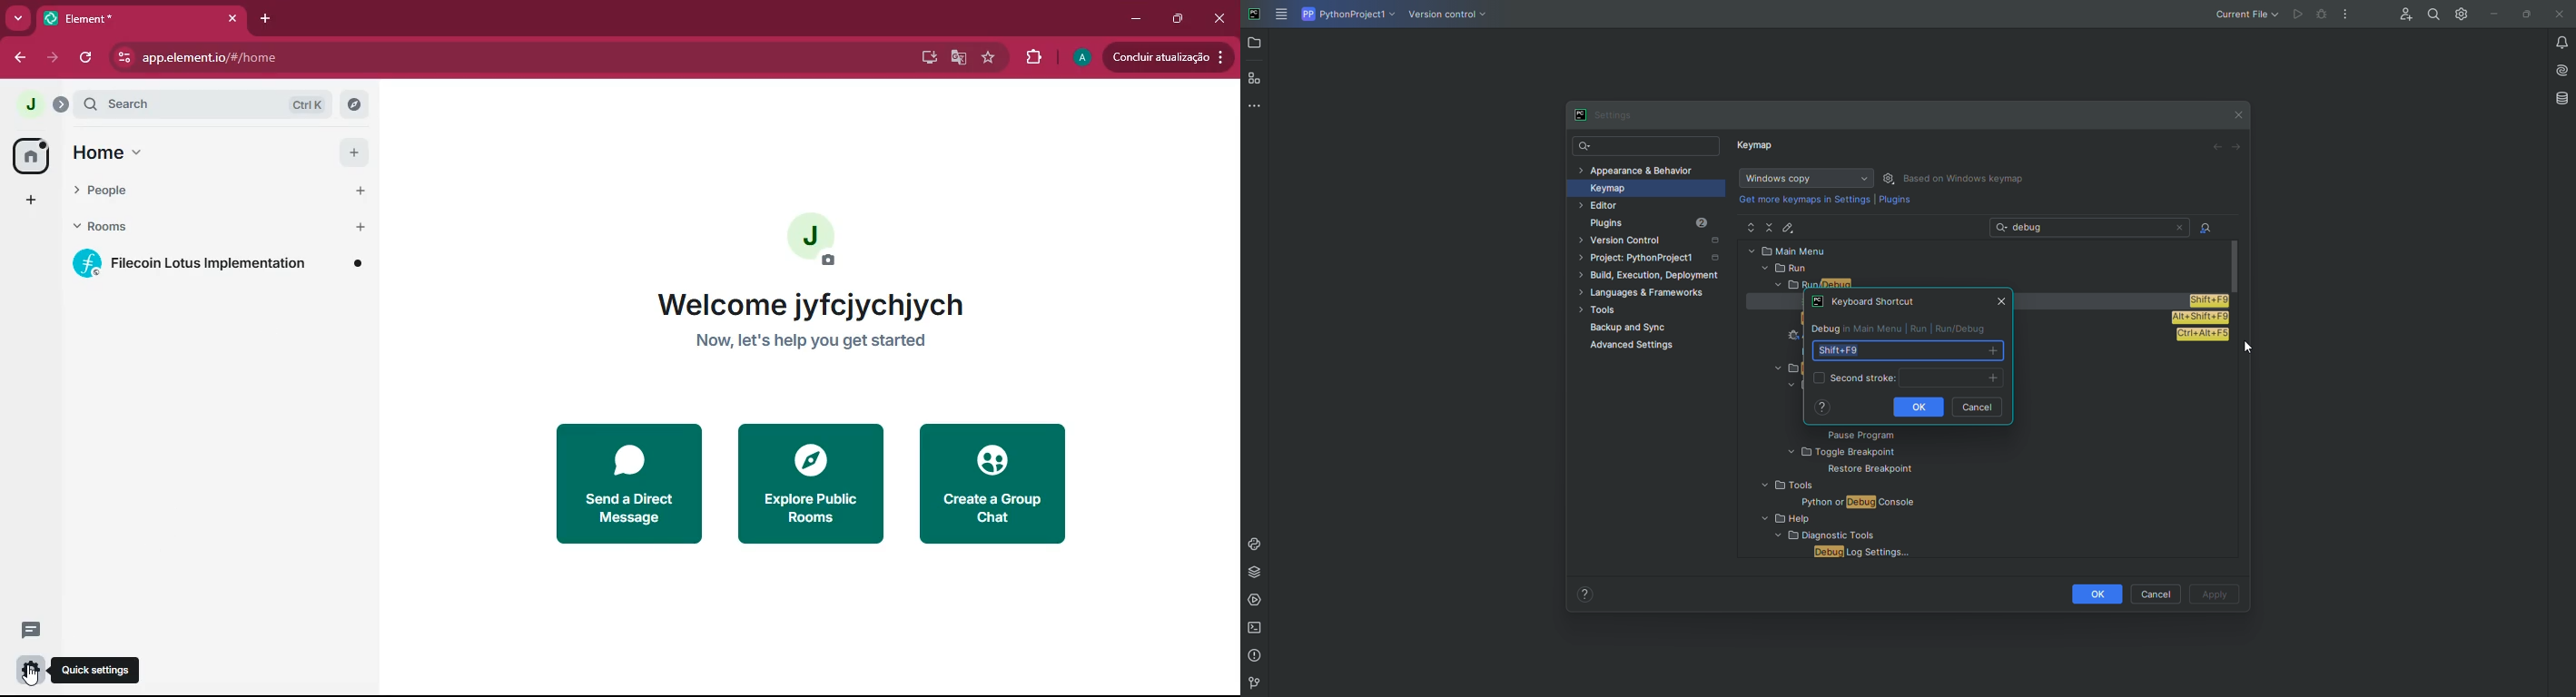  Describe the element at coordinates (30, 200) in the screenshot. I see `add` at that location.